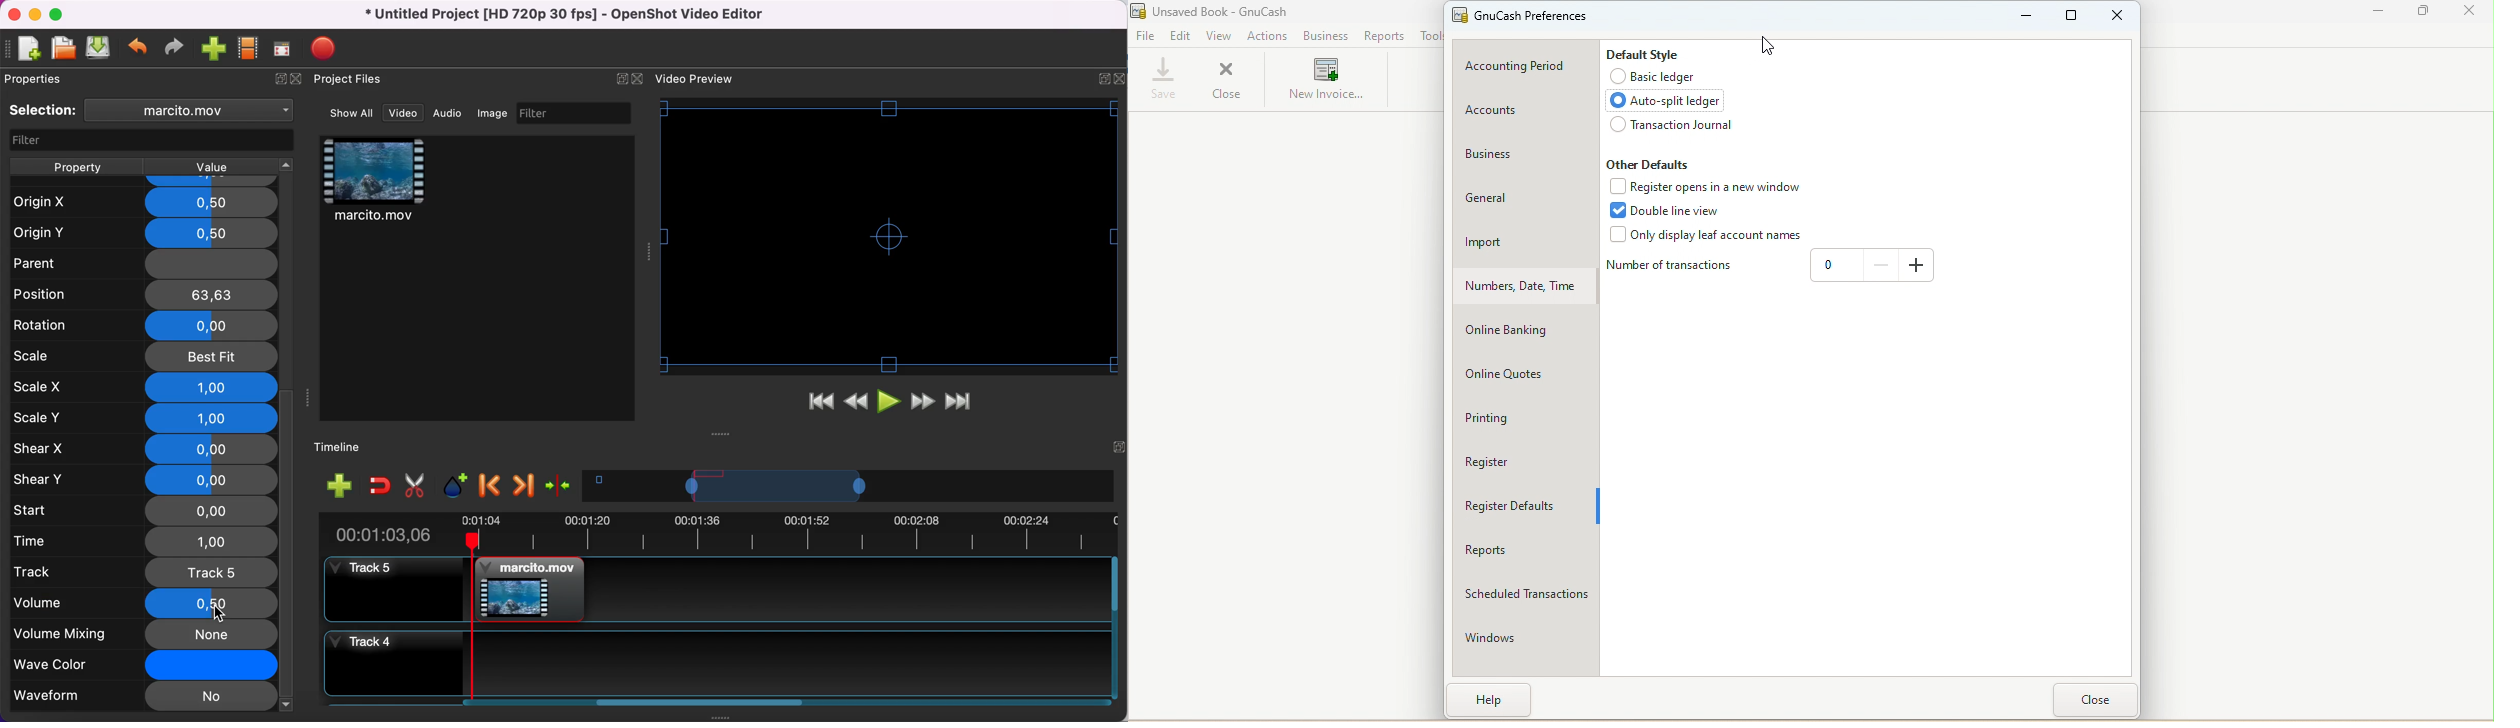 This screenshot has width=2520, height=728. I want to click on Help, so click(1493, 701).